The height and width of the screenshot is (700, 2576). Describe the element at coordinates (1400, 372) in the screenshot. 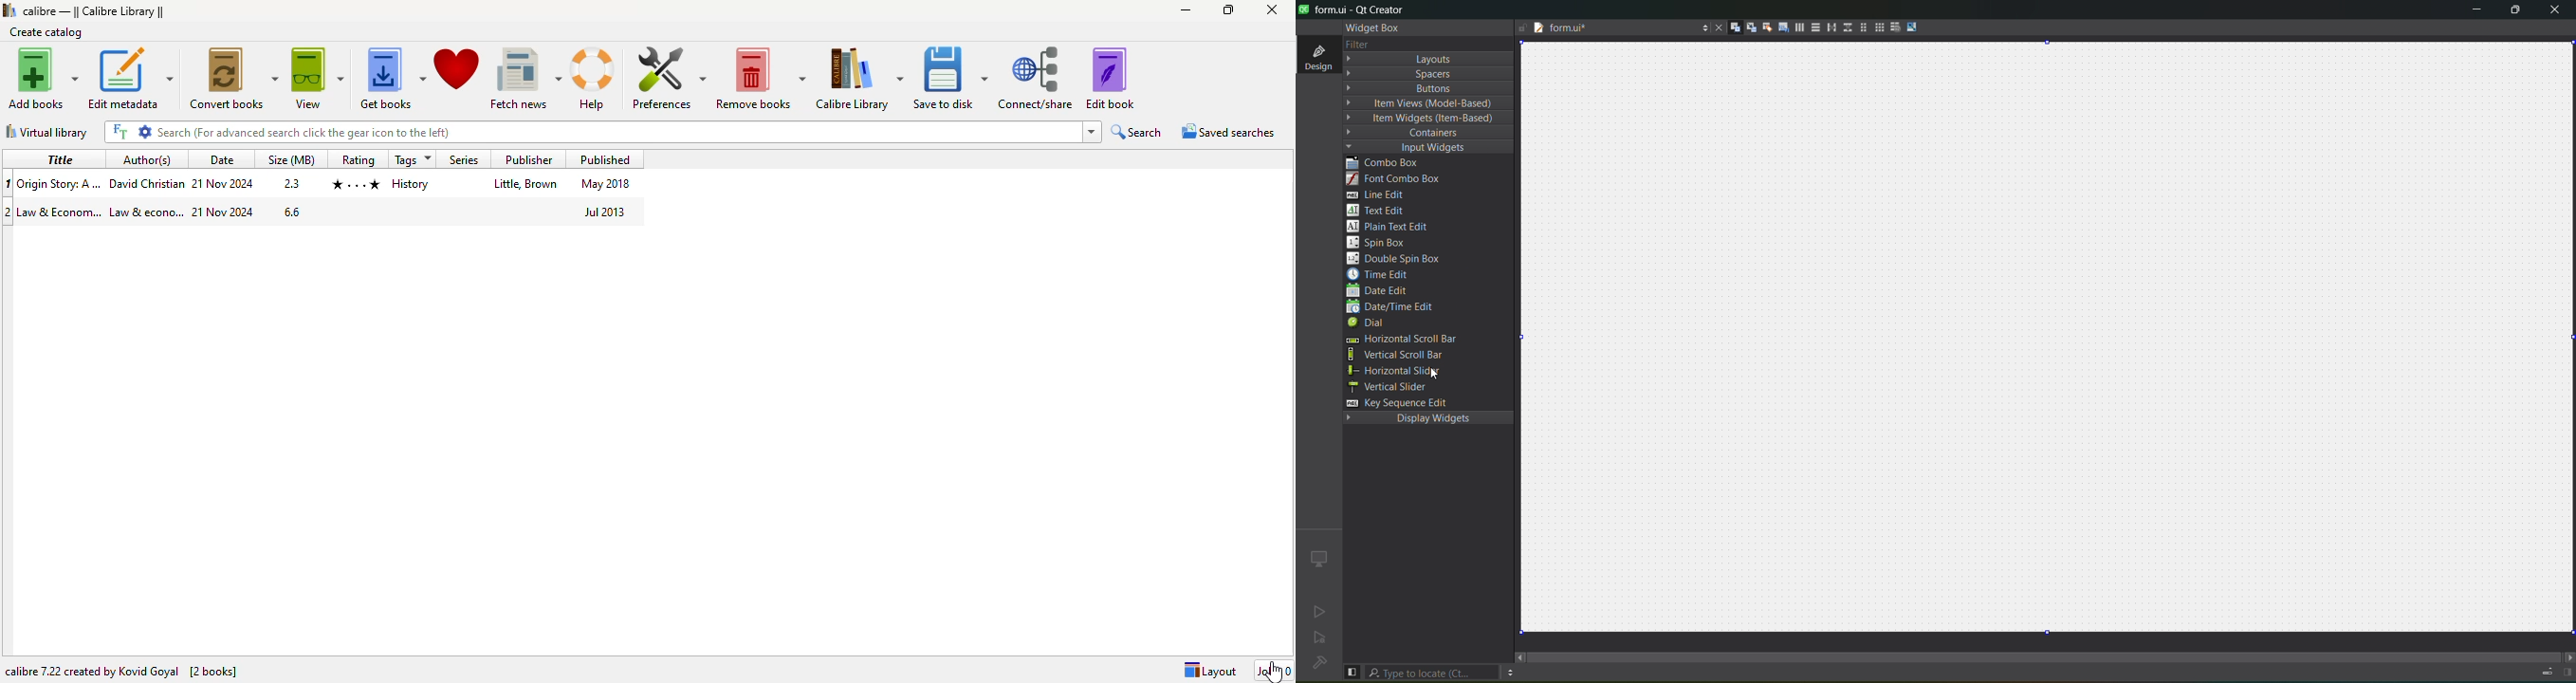

I see `horizontal slider` at that location.